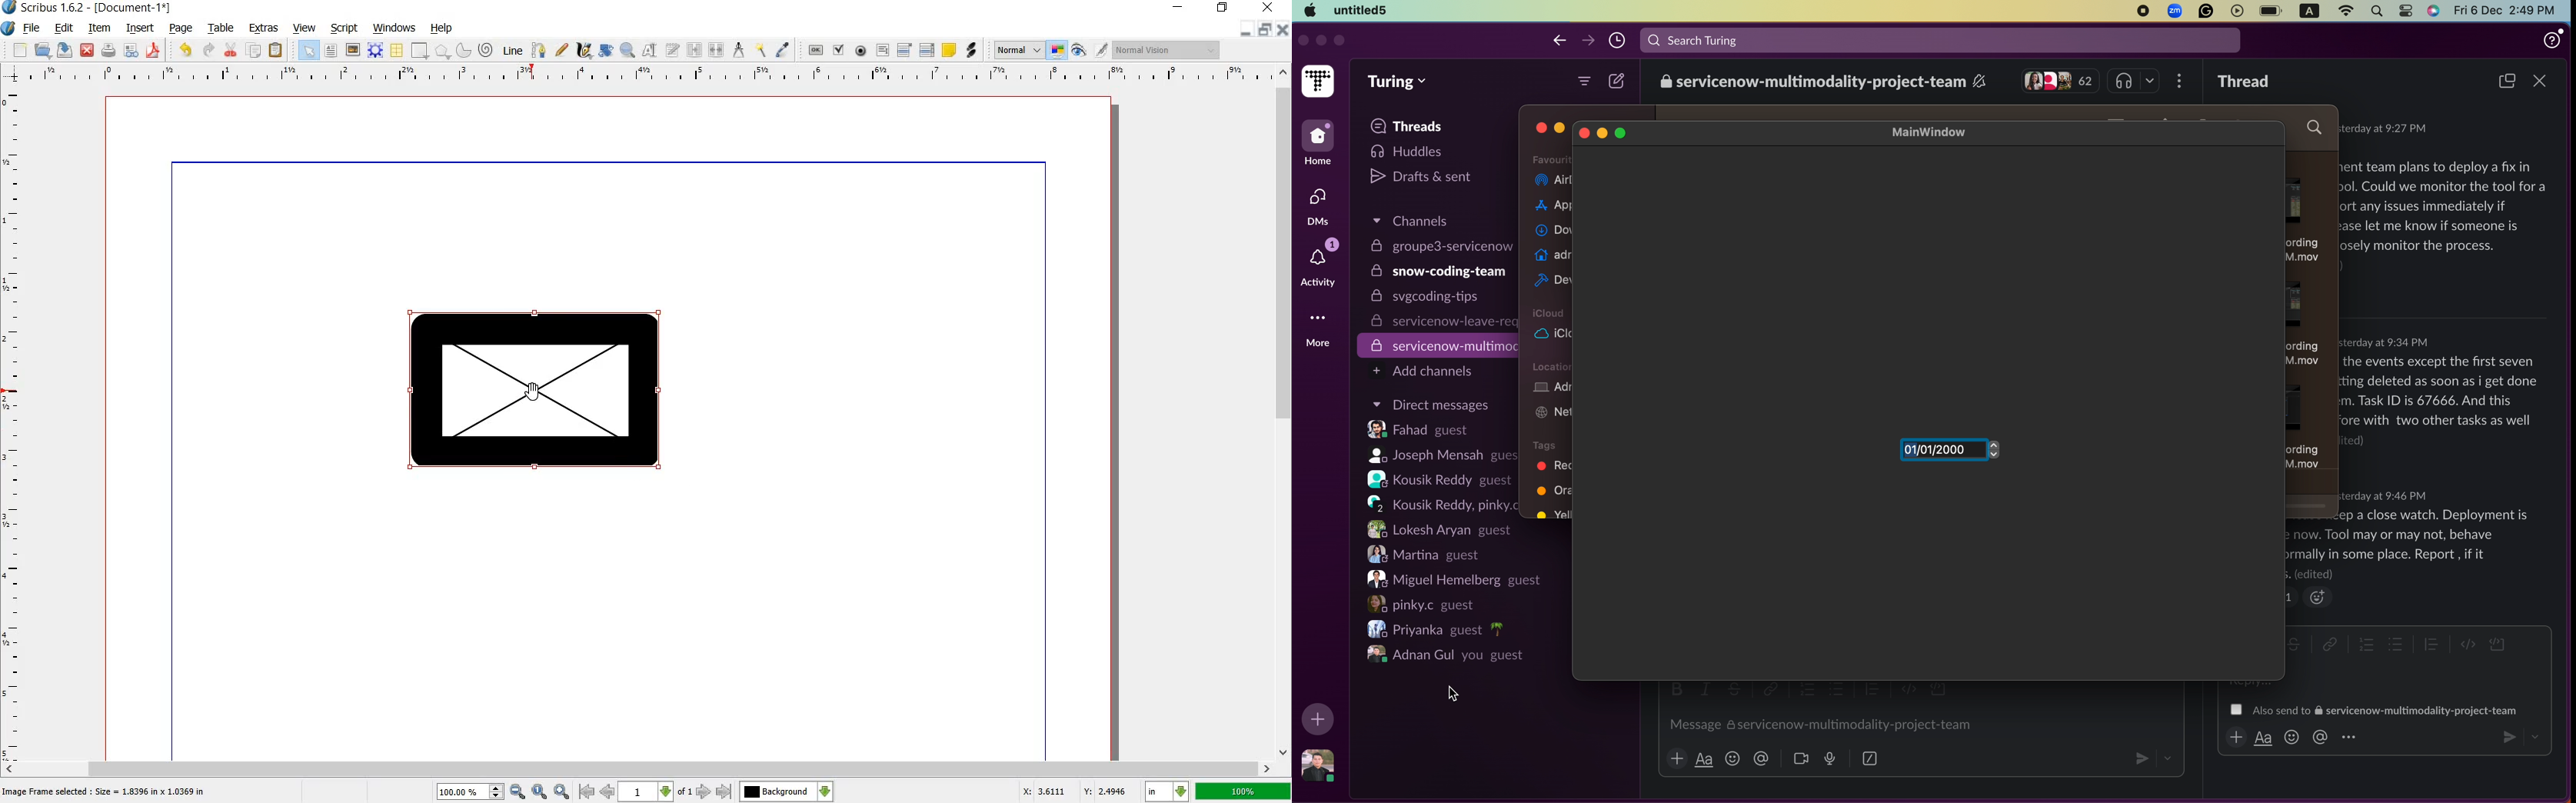 The image size is (2576, 812). What do you see at coordinates (44, 8) in the screenshot?
I see `Scribus 1.6.2` at bounding box center [44, 8].